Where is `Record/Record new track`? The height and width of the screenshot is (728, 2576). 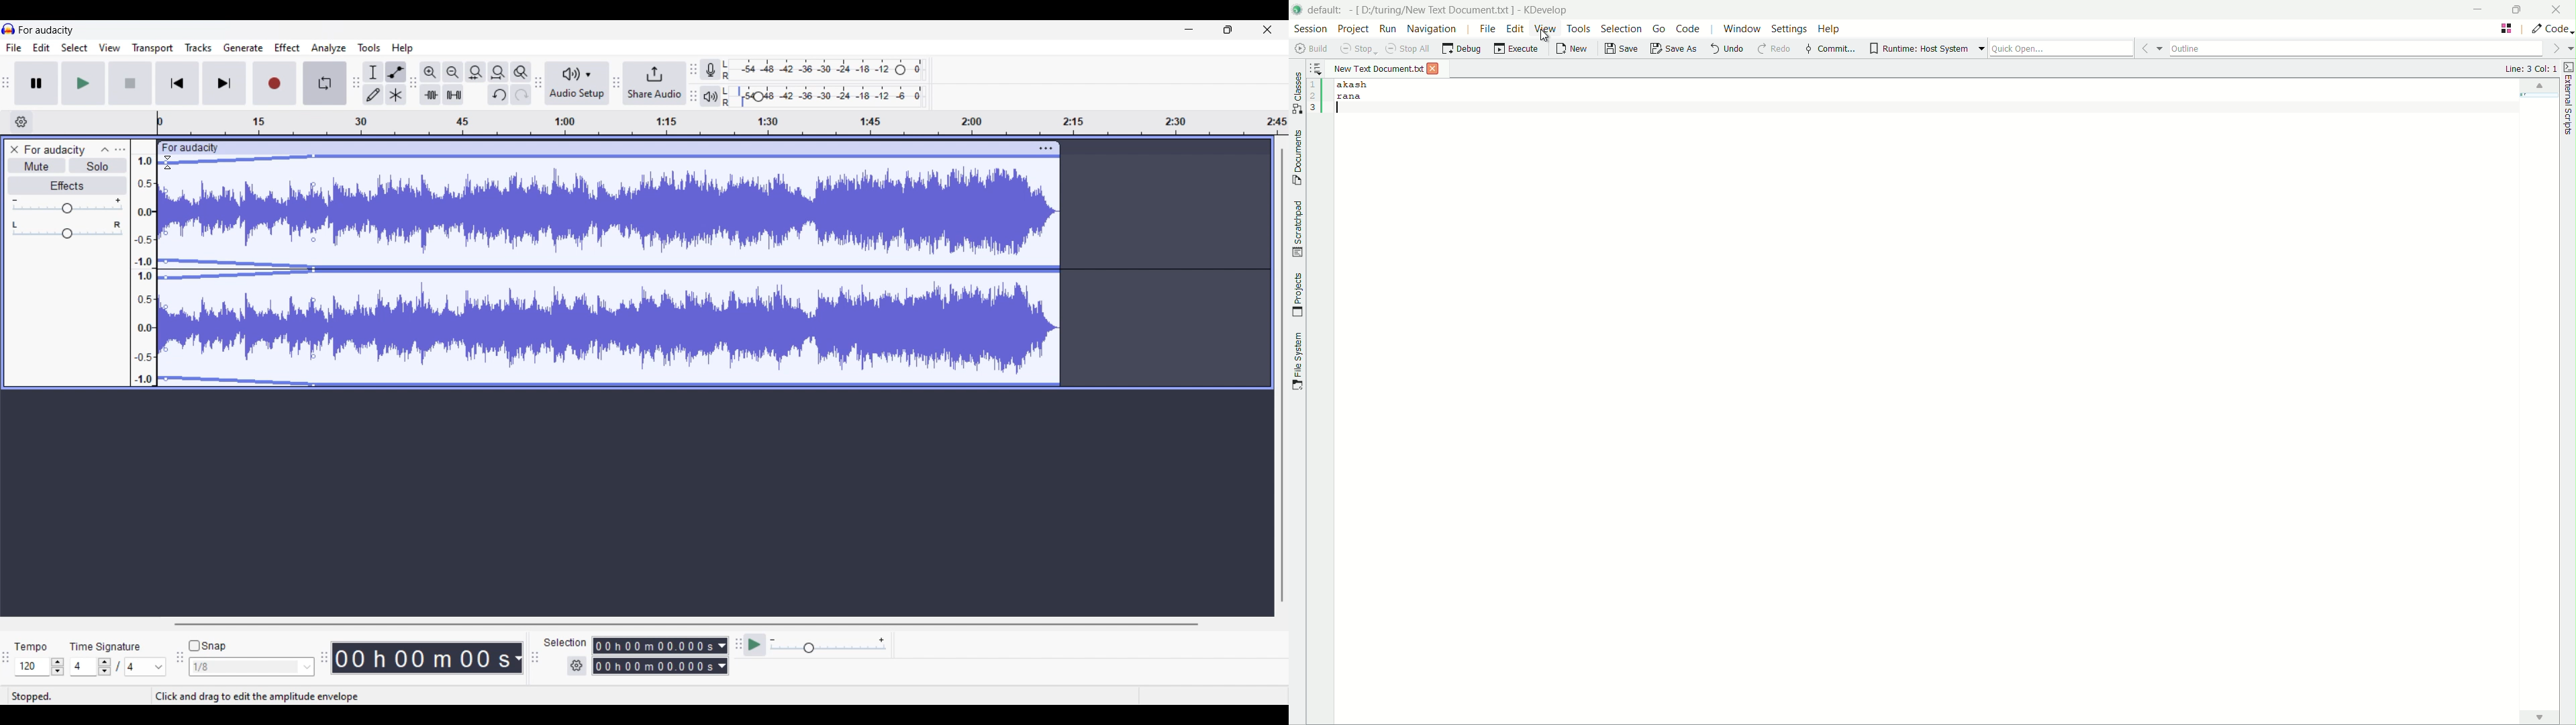
Record/Record new track is located at coordinates (275, 83).